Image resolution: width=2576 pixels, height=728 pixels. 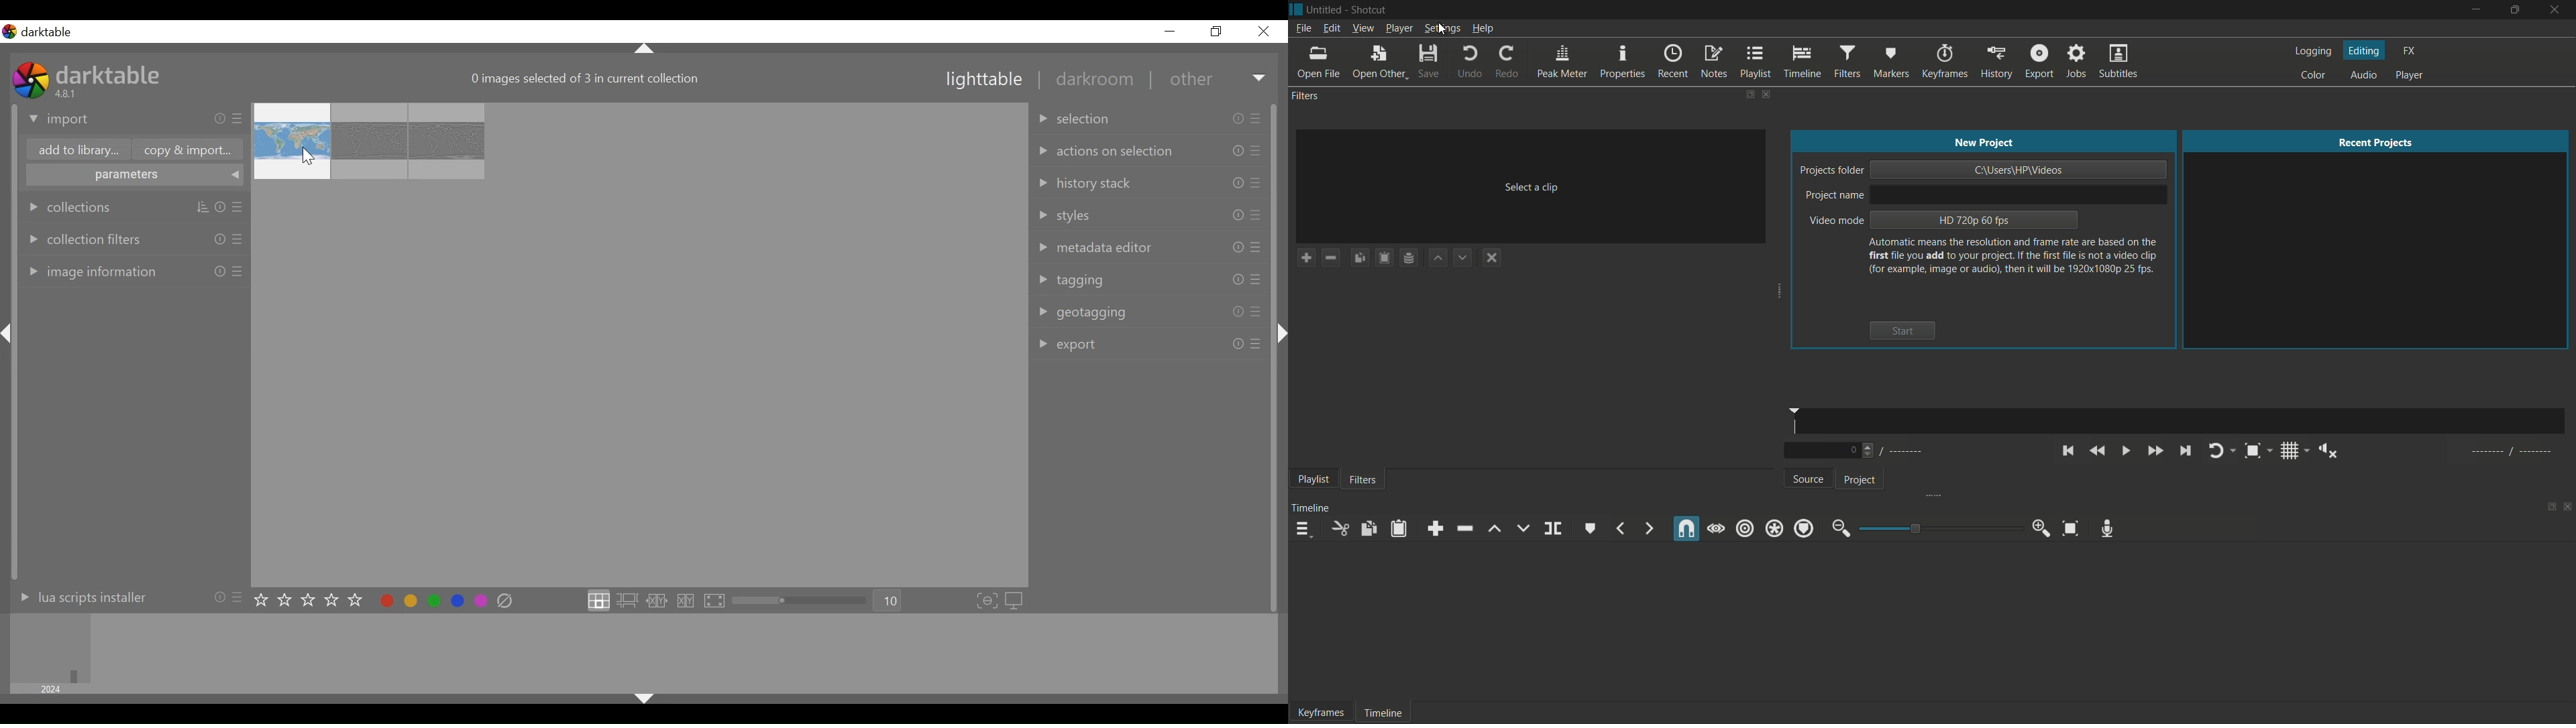 I want to click on darkroom, so click(x=1096, y=77).